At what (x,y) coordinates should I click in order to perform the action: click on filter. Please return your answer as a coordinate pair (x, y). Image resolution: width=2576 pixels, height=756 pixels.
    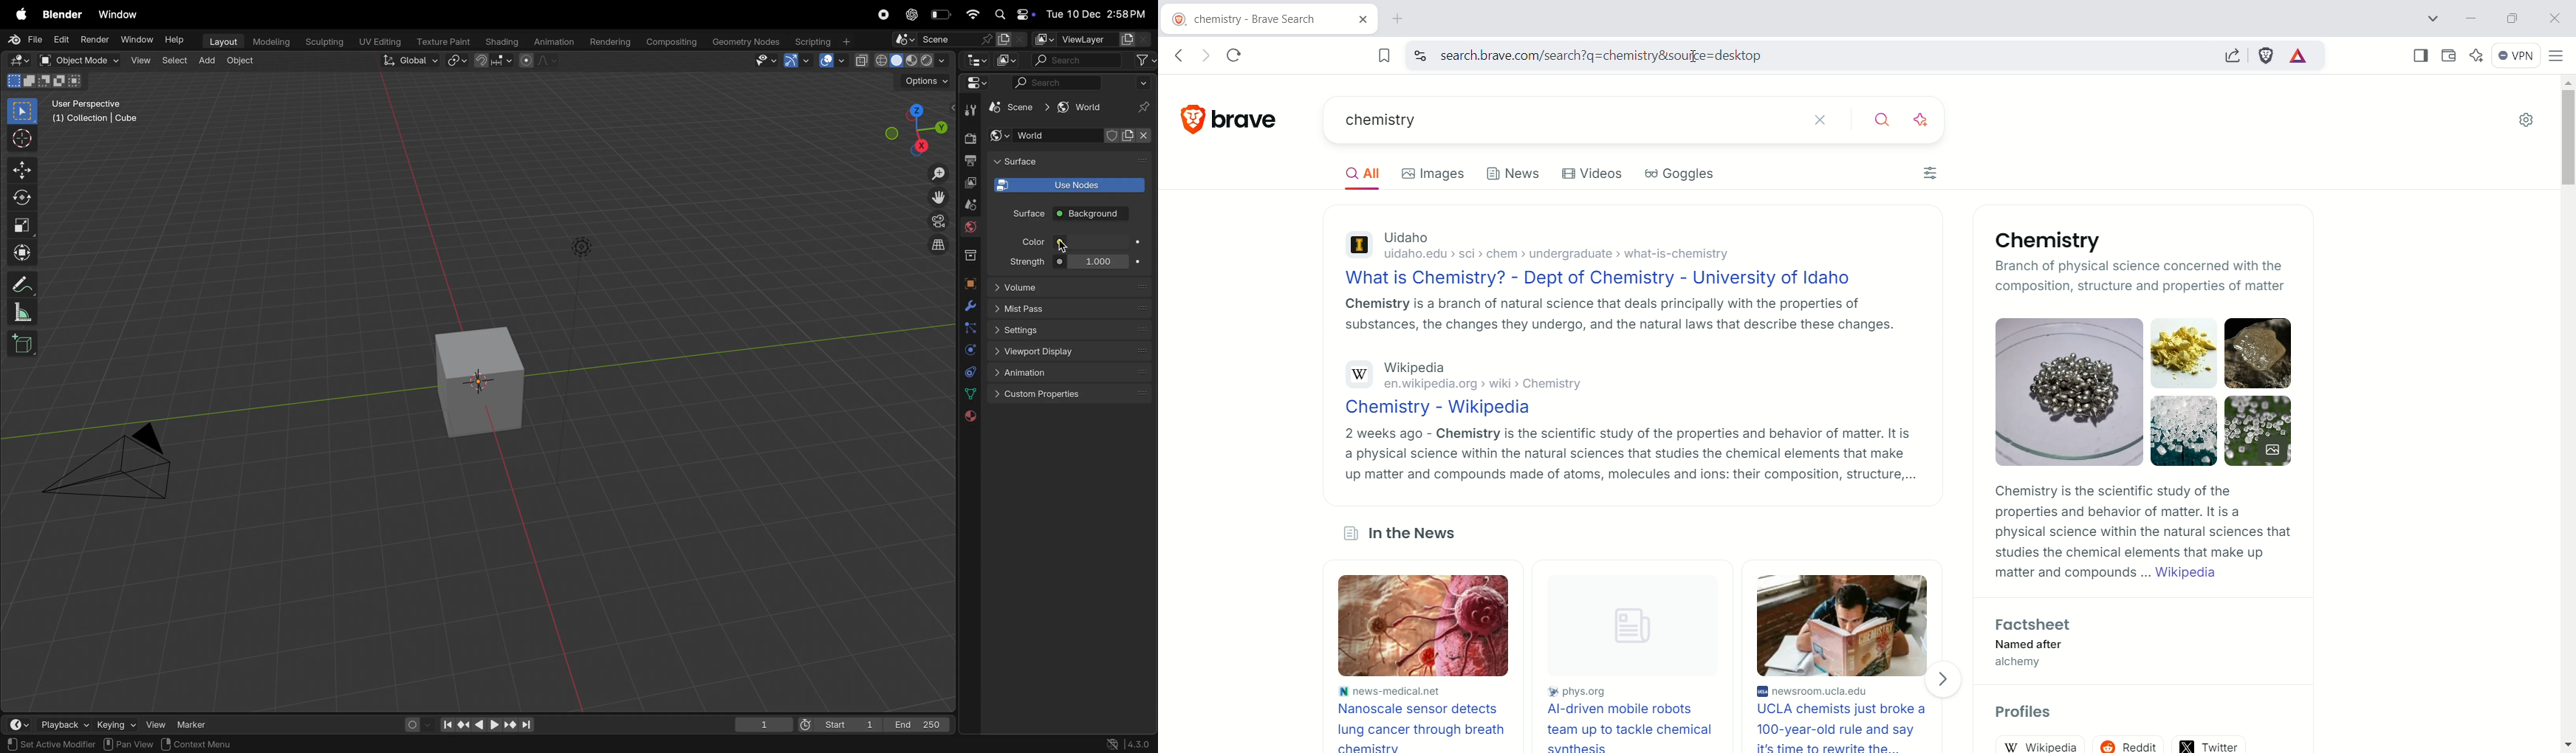
    Looking at the image, I should click on (1143, 61).